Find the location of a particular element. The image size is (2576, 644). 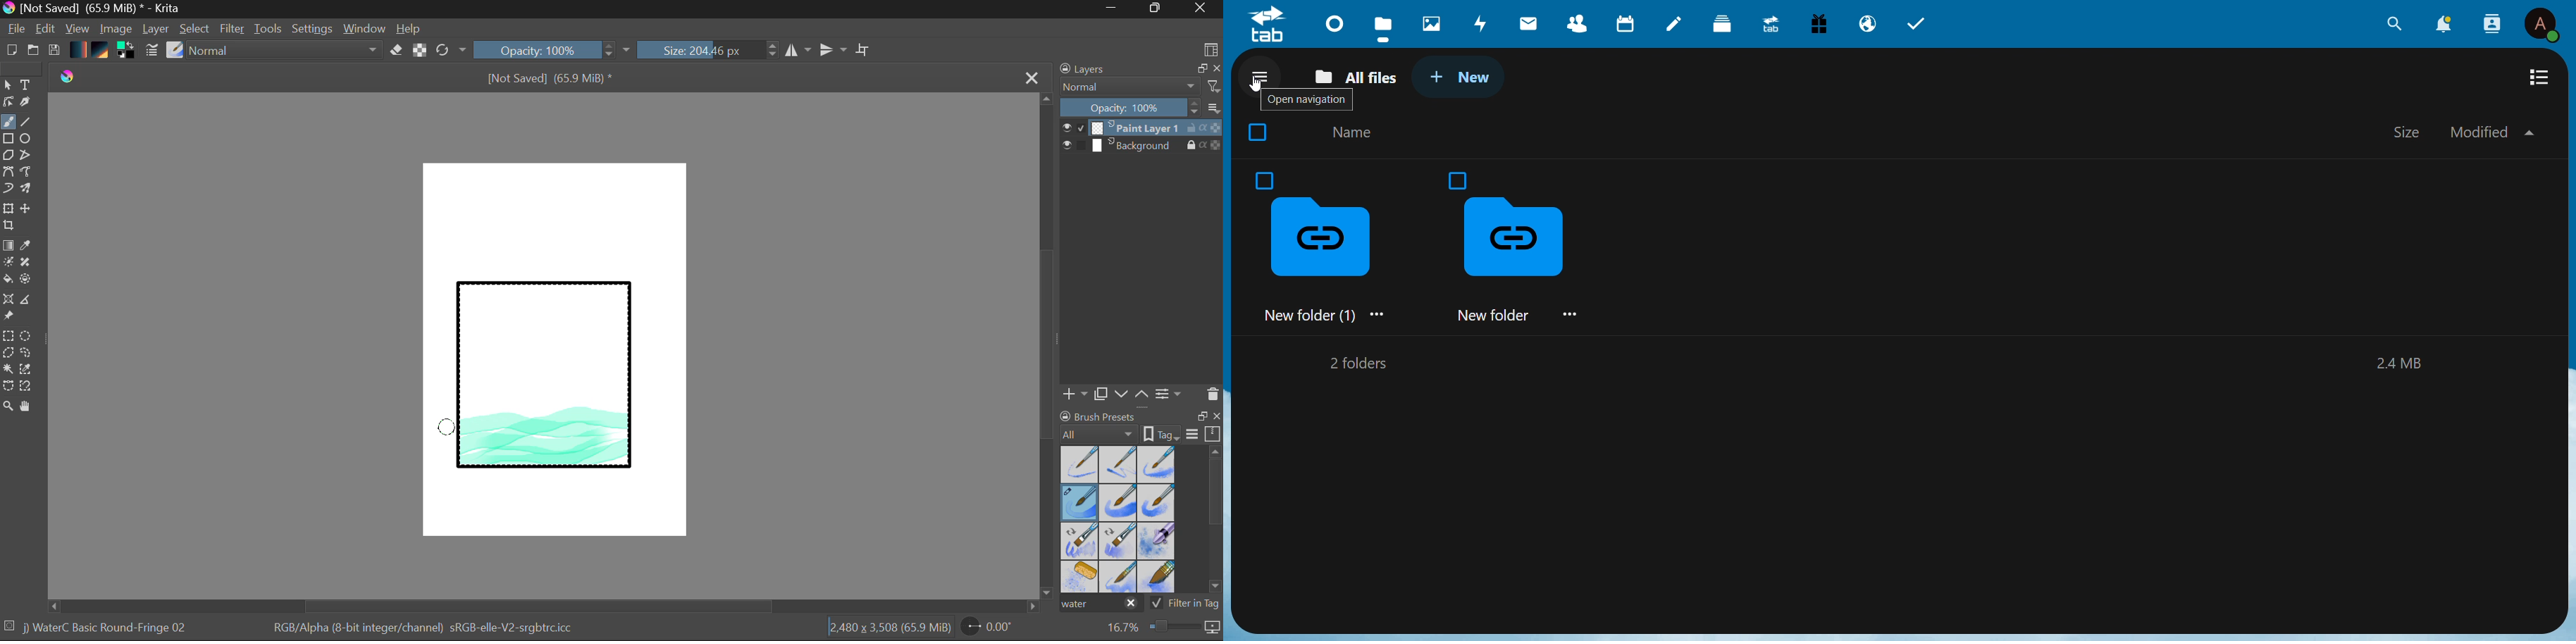

all files is located at coordinates (1360, 76).